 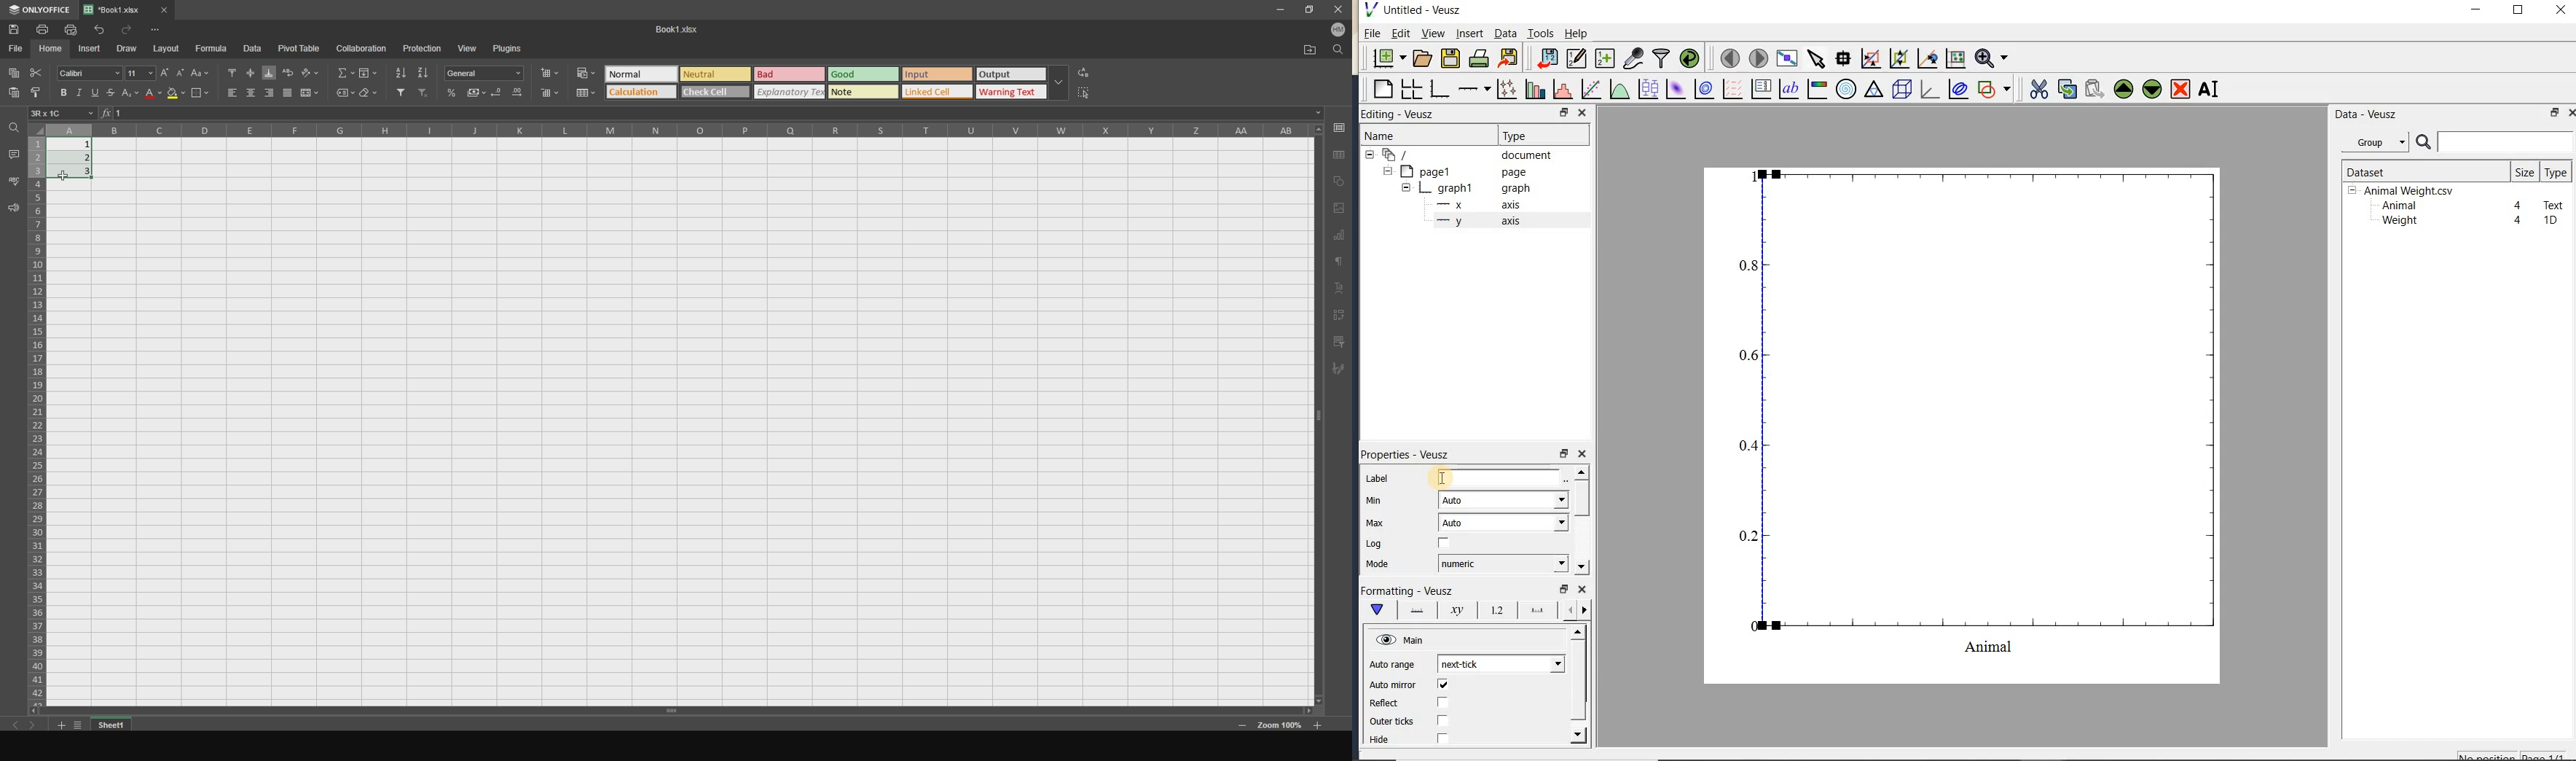 What do you see at coordinates (1757, 57) in the screenshot?
I see `move to the next page` at bounding box center [1757, 57].